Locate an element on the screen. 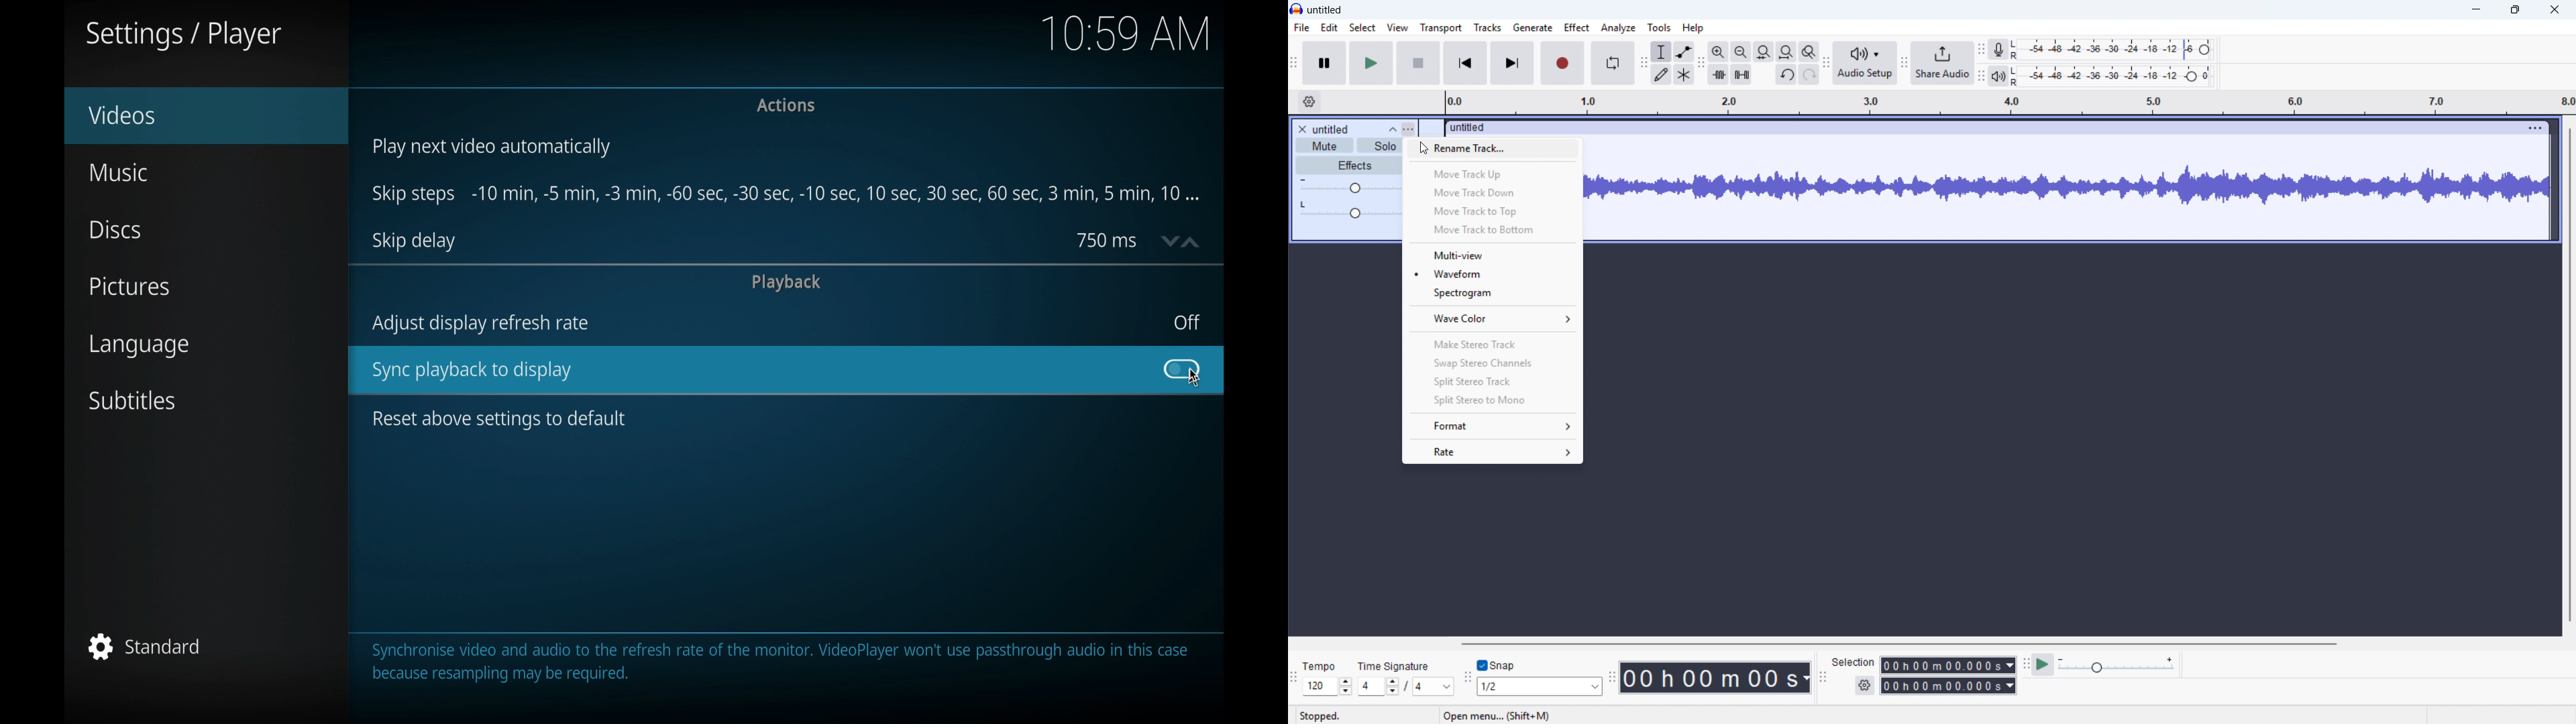 This screenshot has width=2576, height=728. Envelope tool  is located at coordinates (1684, 51).